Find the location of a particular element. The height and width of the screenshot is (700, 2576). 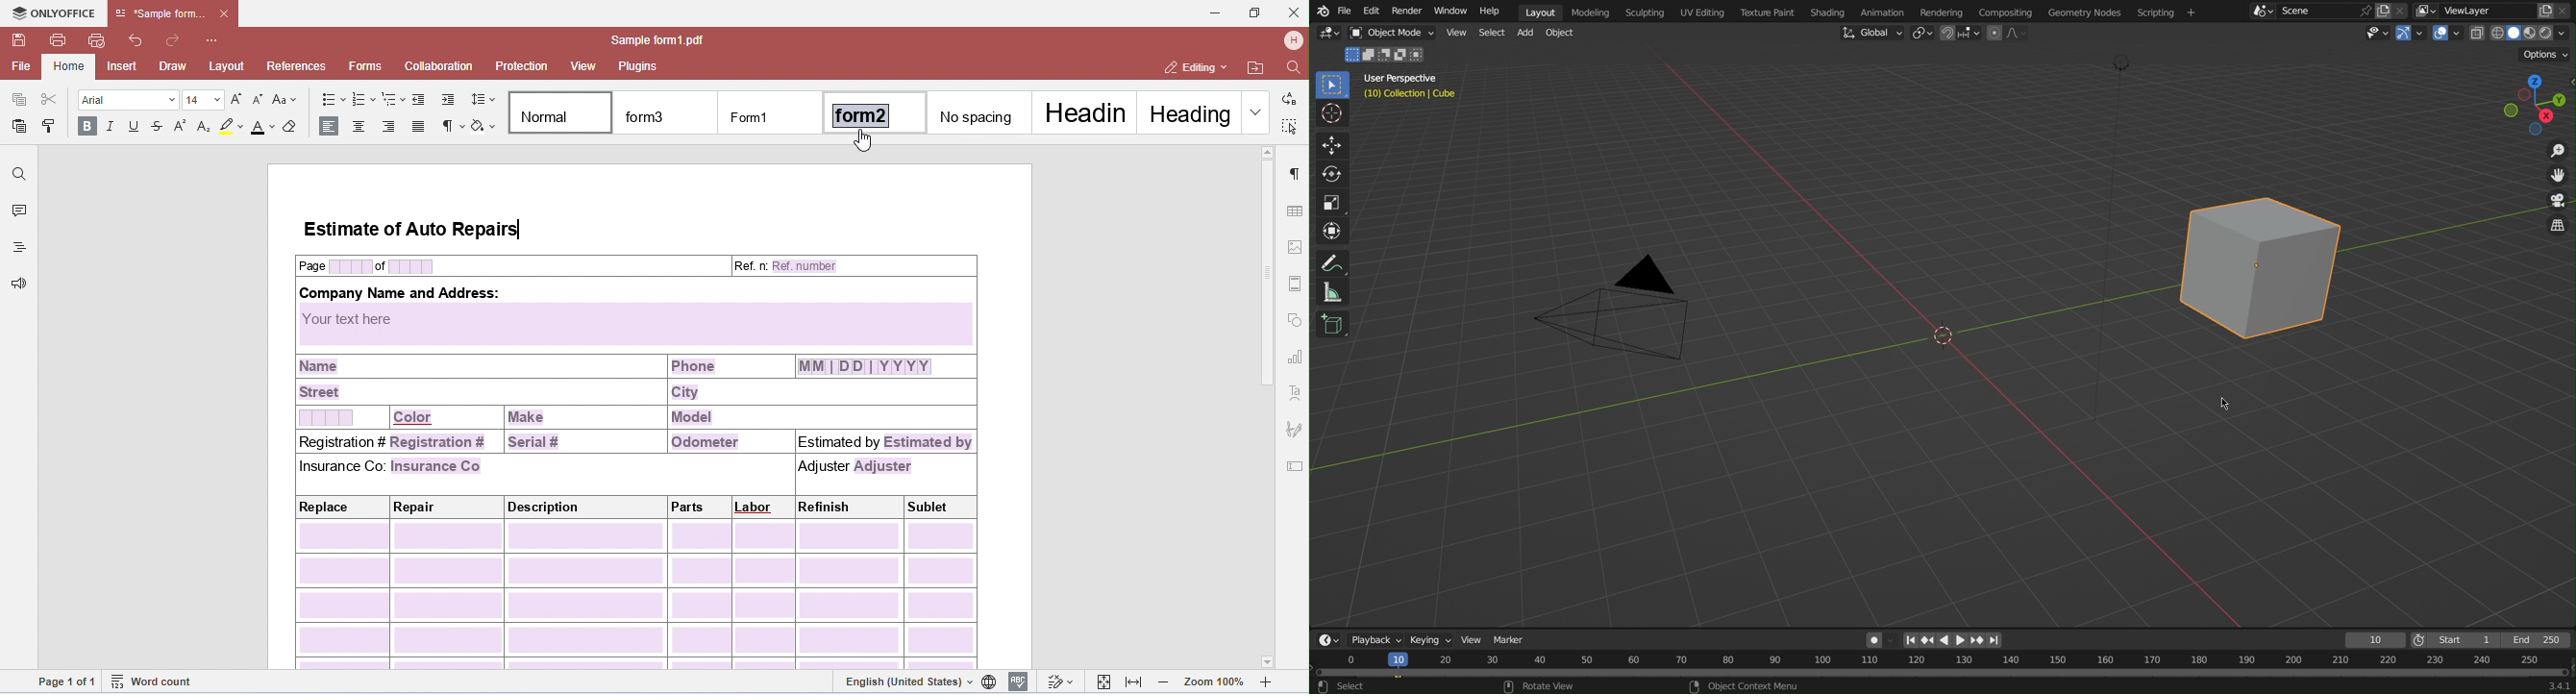

Start is located at coordinates (2455, 640).